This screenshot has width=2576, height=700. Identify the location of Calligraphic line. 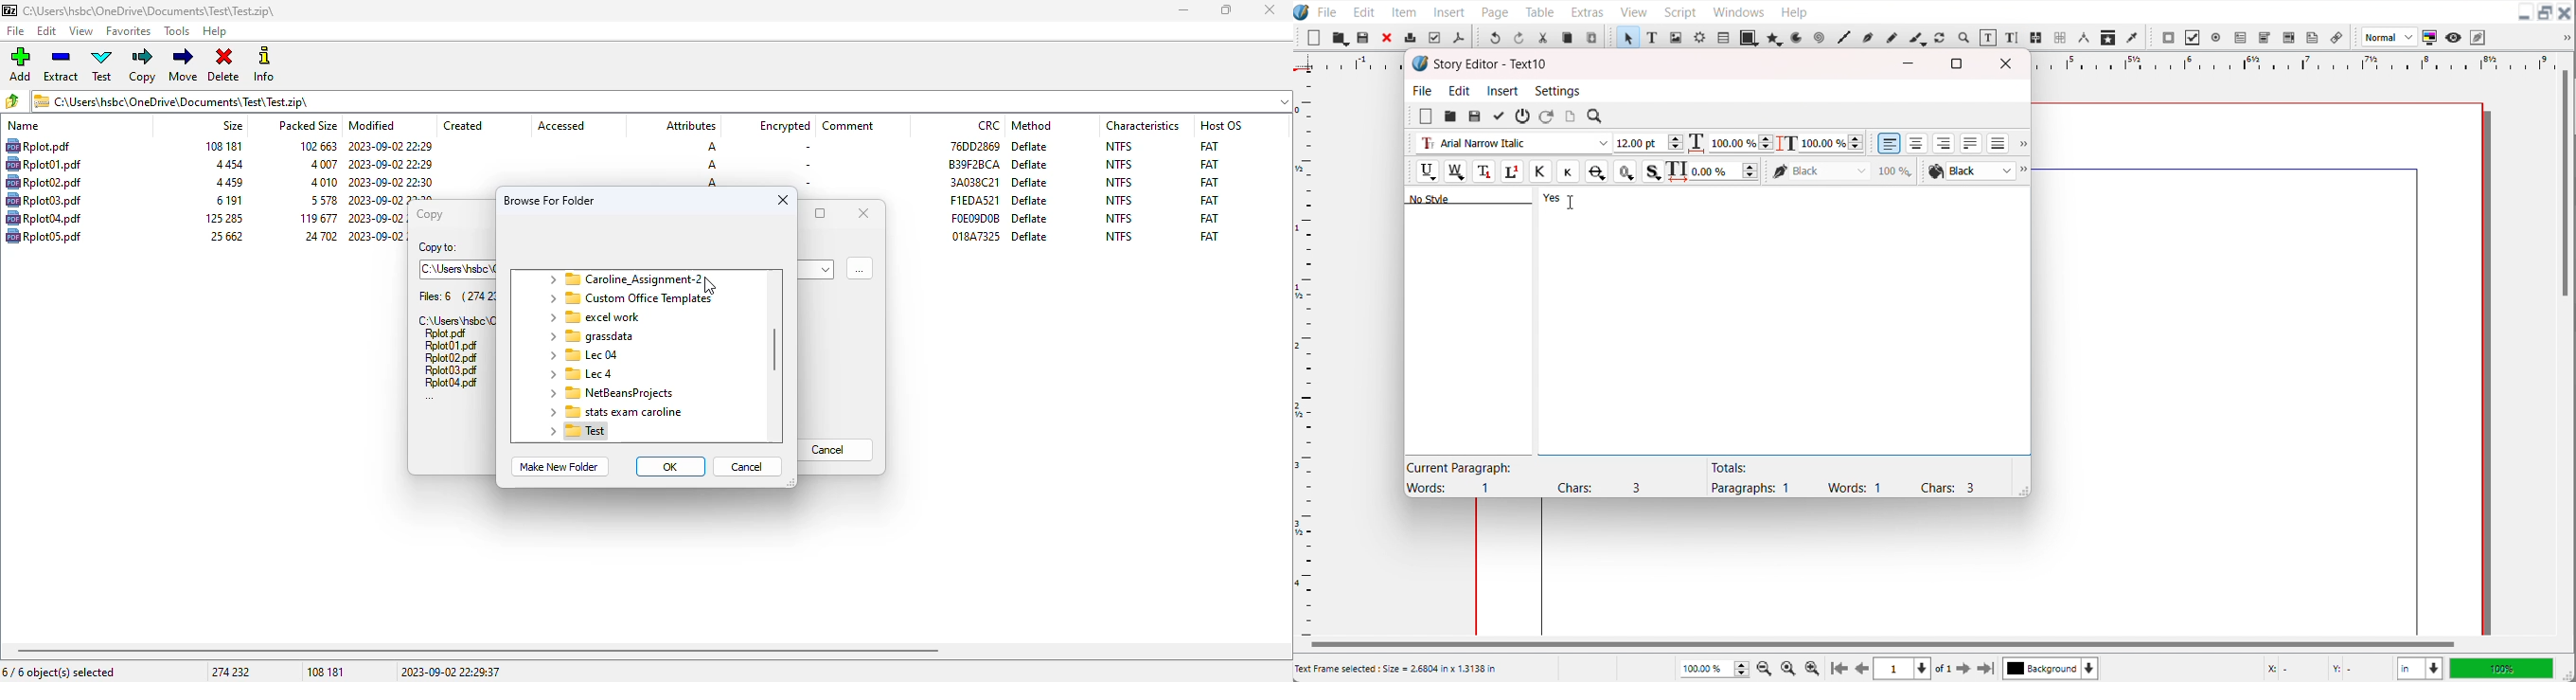
(1917, 38).